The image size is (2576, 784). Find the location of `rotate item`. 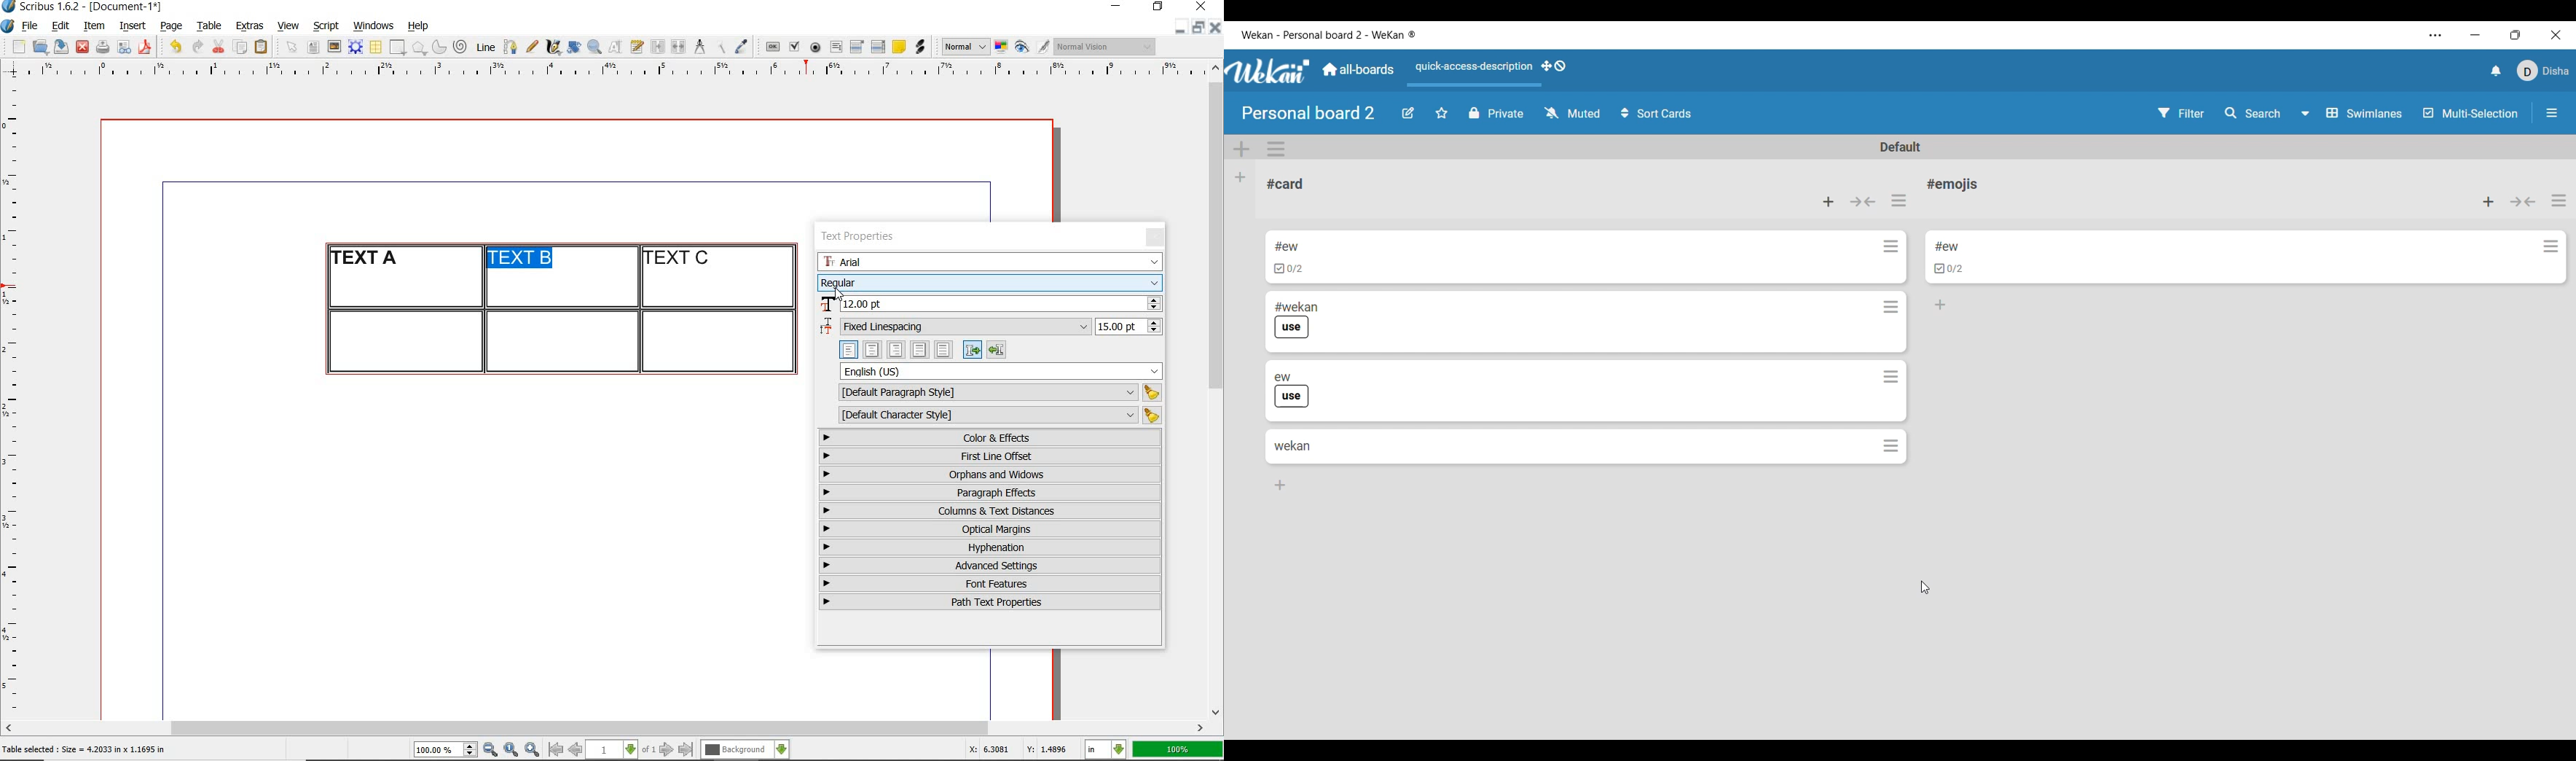

rotate item is located at coordinates (574, 47).